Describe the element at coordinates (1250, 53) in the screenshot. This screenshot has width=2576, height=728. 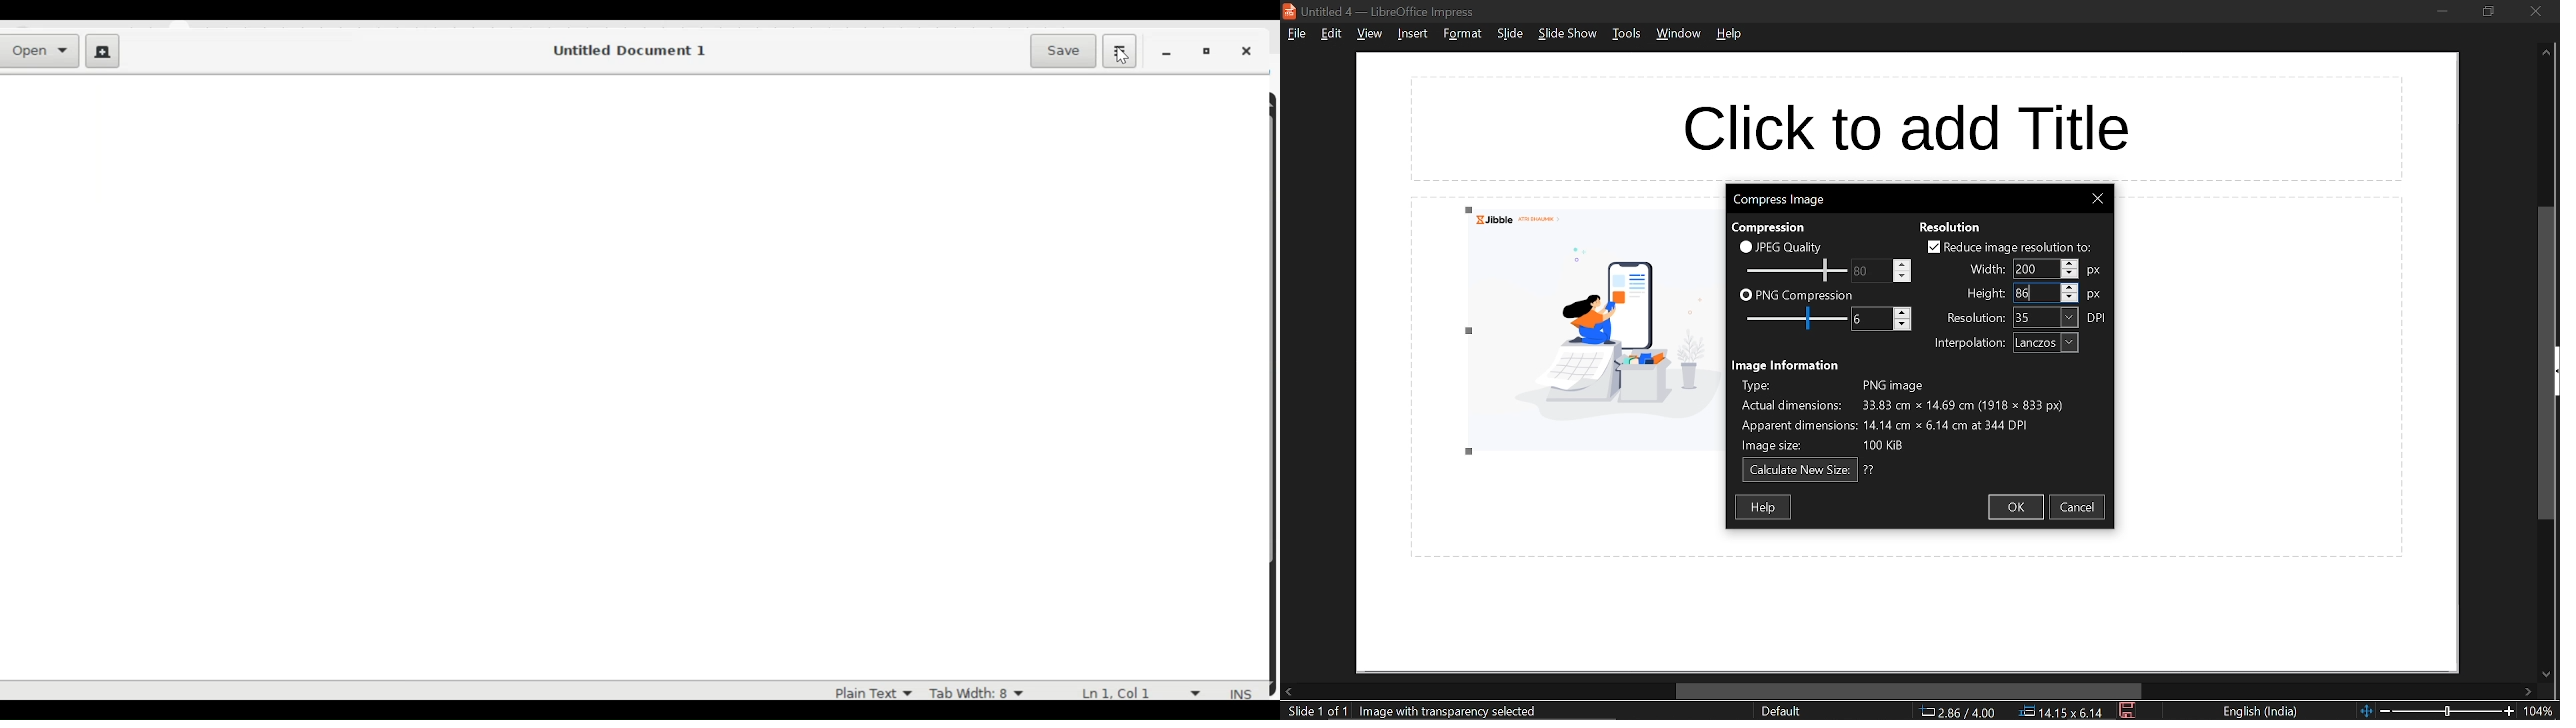
I see `Close` at that location.